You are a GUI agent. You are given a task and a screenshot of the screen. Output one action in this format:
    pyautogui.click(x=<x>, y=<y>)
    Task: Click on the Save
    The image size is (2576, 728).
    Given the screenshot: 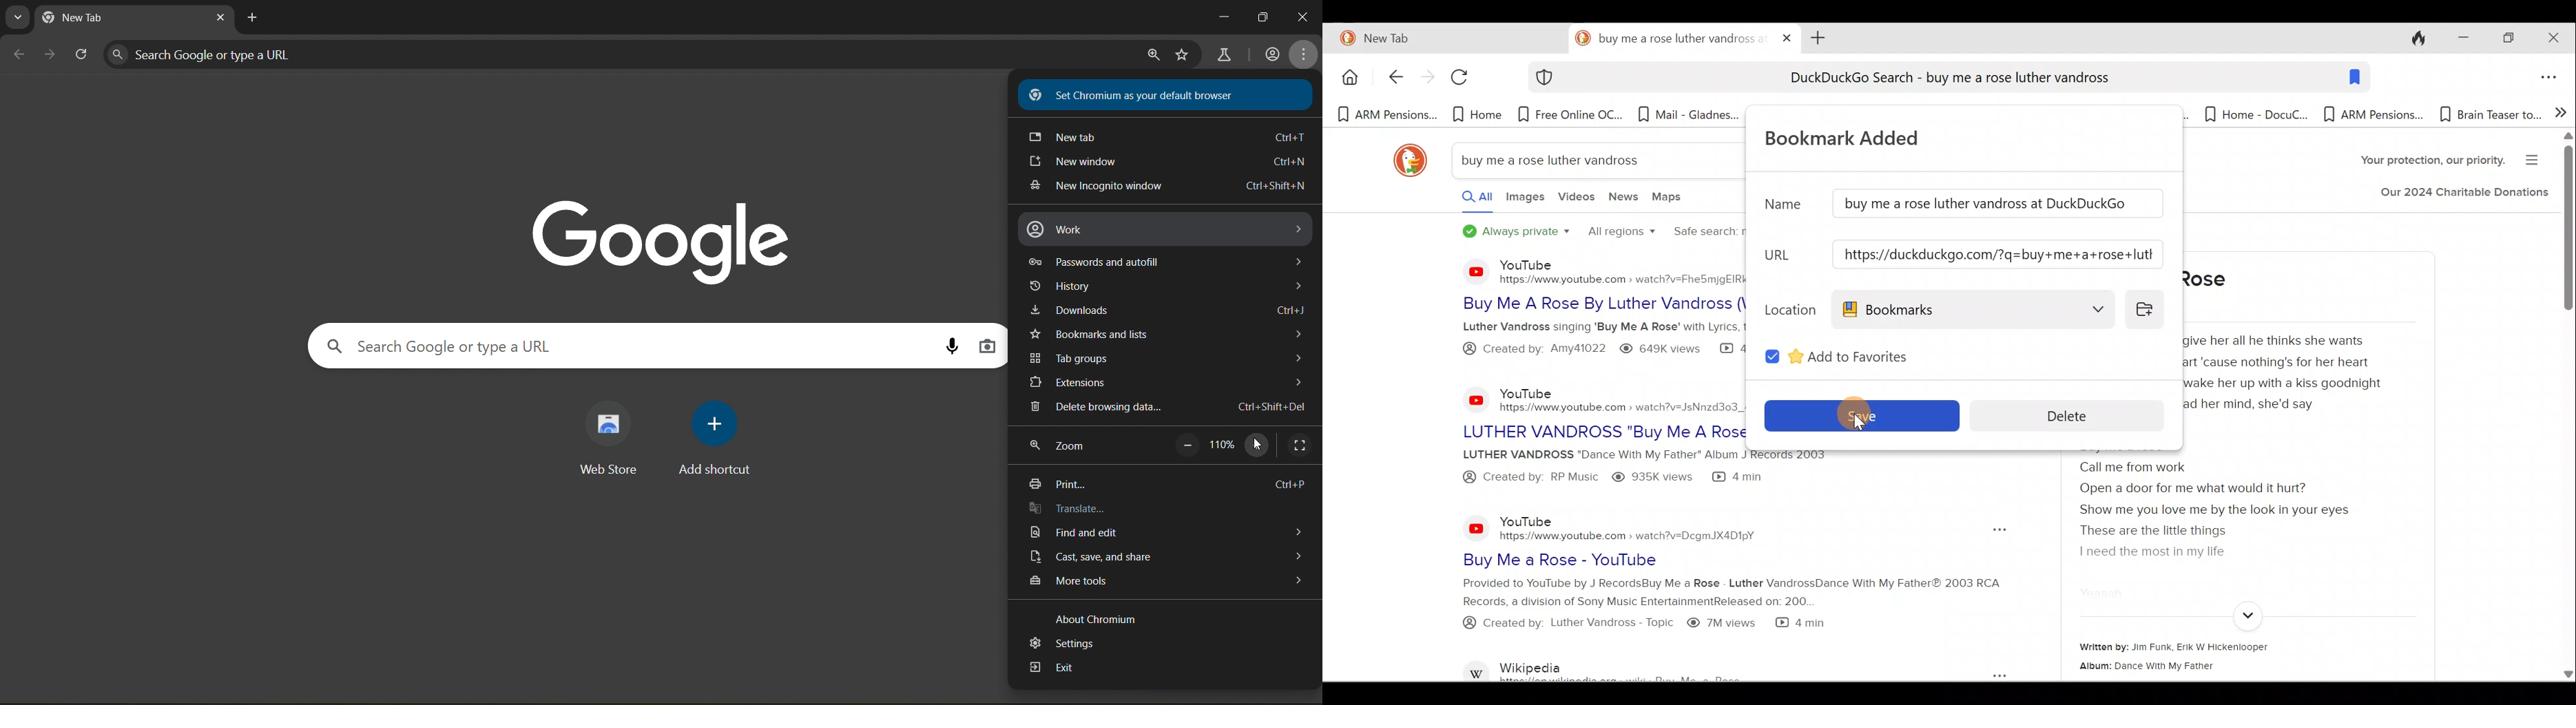 What is the action you would take?
    pyautogui.click(x=1860, y=413)
    